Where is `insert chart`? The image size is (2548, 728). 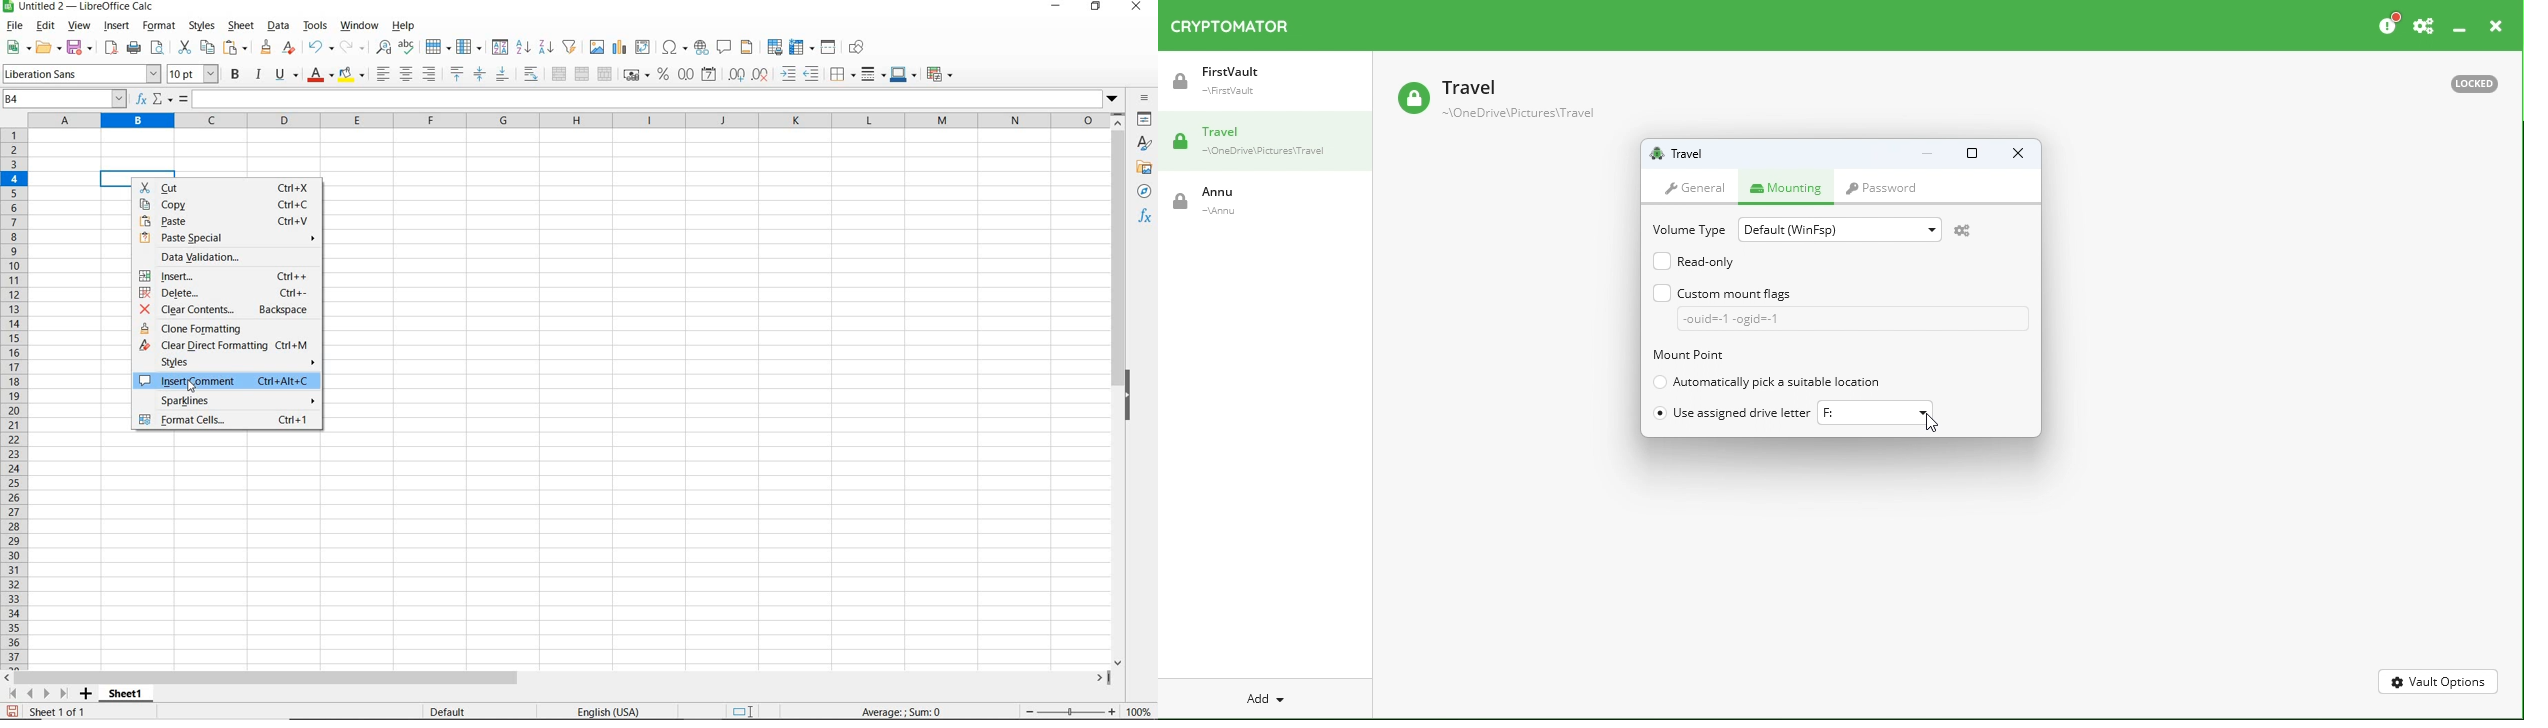 insert chart is located at coordinates (619, 48).